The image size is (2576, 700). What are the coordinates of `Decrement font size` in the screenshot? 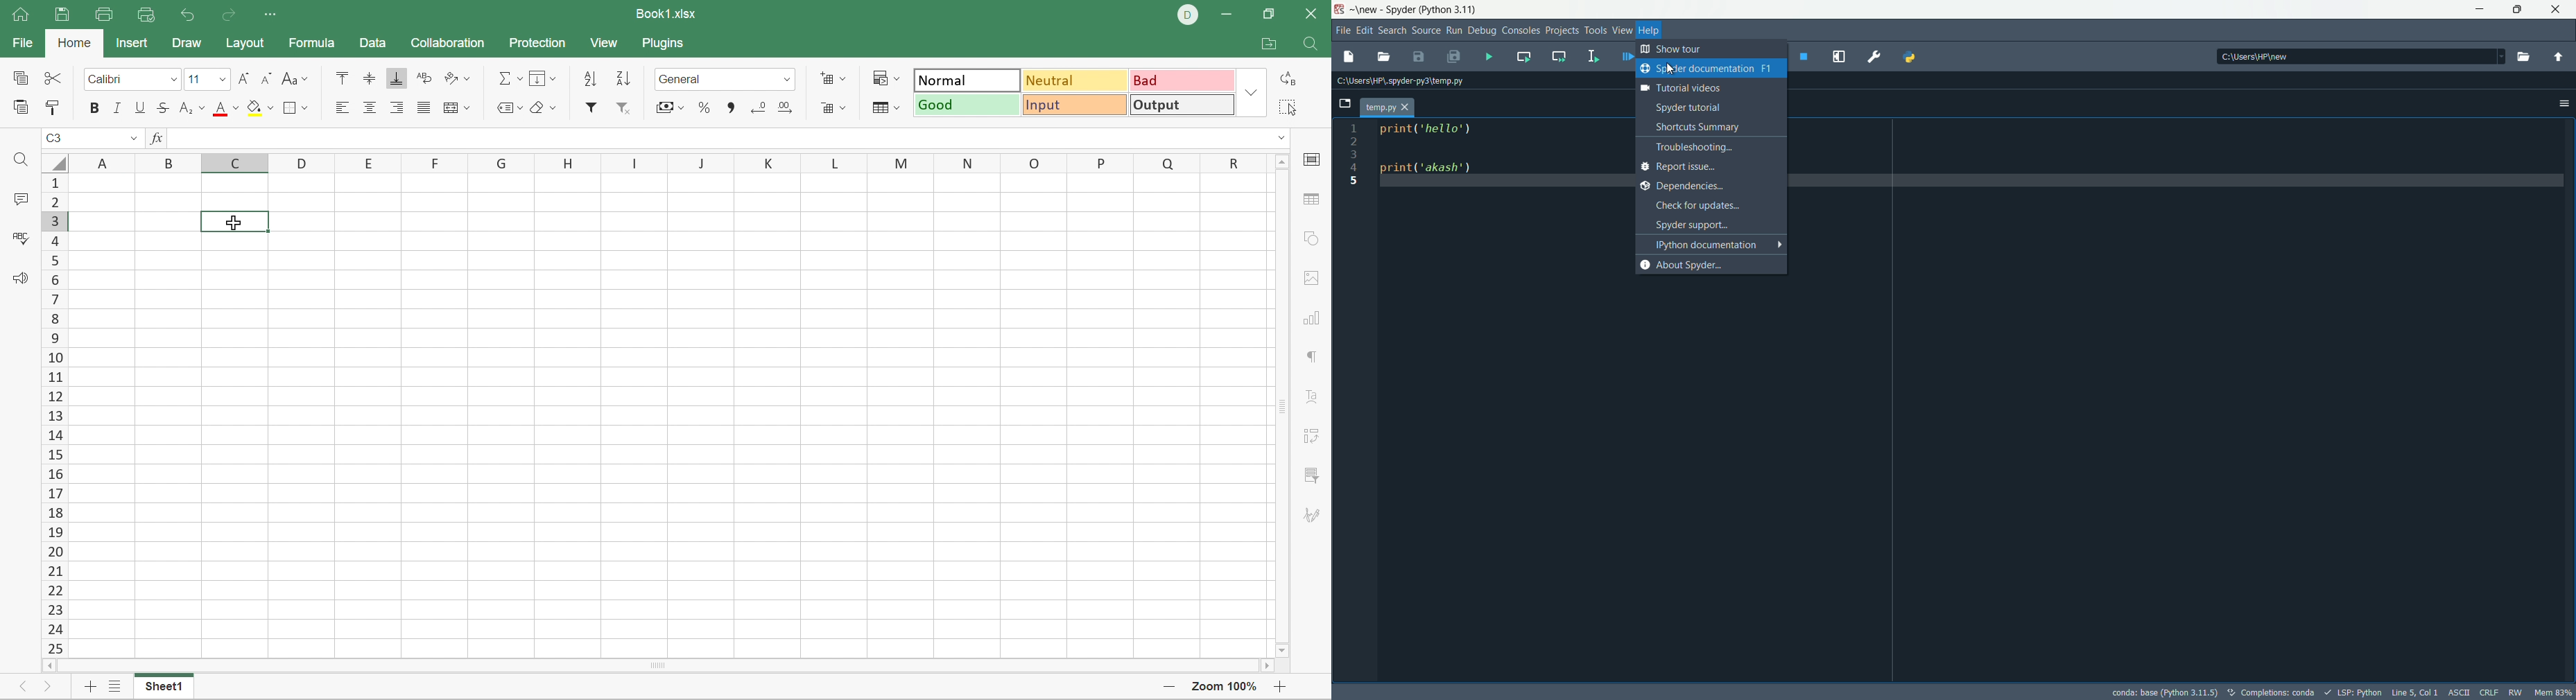 It's located at (268, 79).